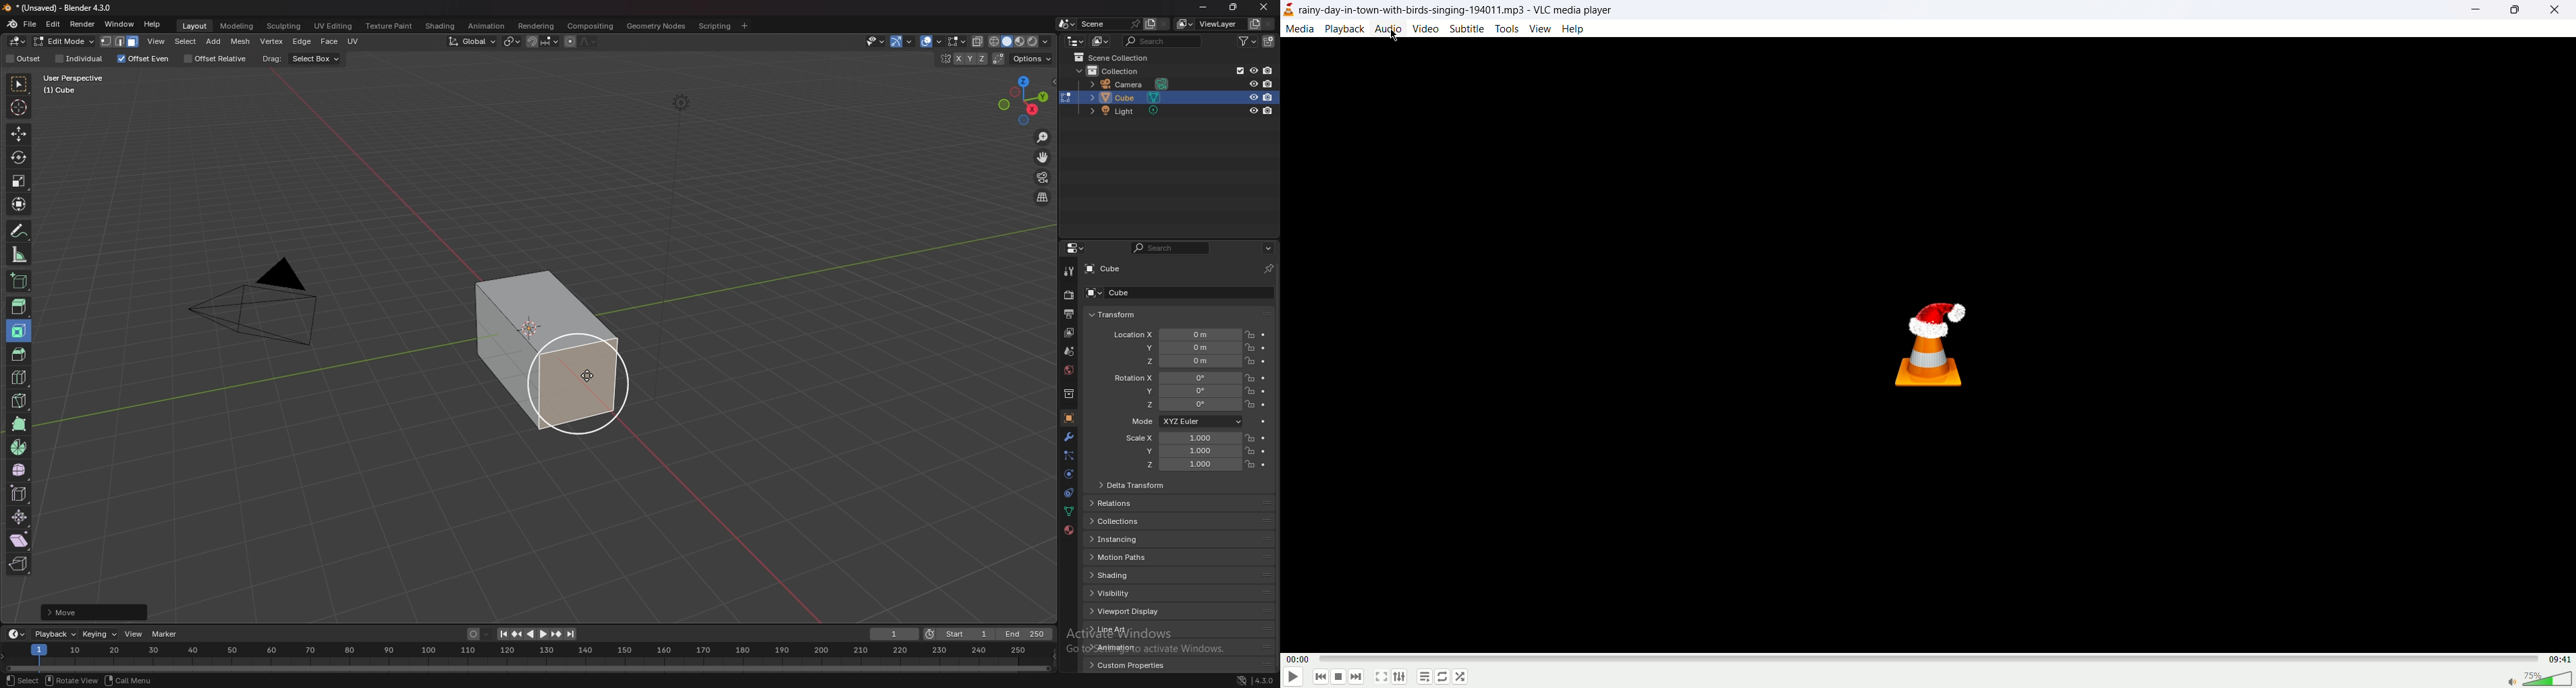 This screenshot has width=2576, height=700. I want to click on stop, so click(1339, 677).